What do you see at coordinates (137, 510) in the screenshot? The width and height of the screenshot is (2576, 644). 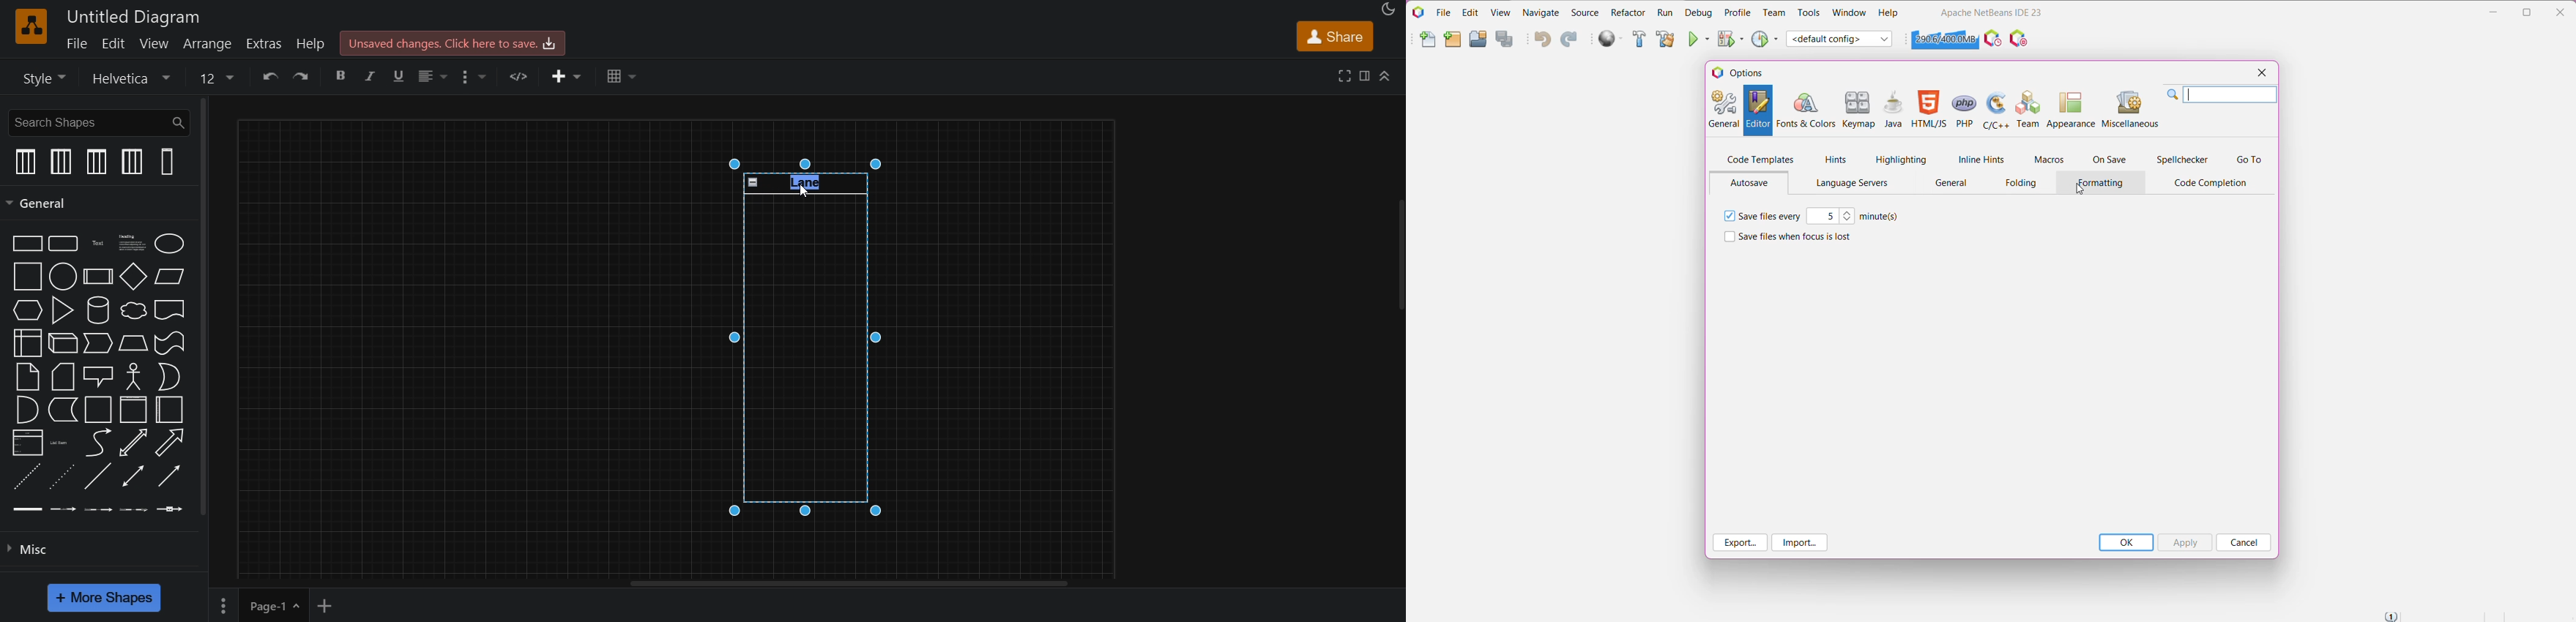 I see `connector with 3 labels` at bounding box center [137, 510].